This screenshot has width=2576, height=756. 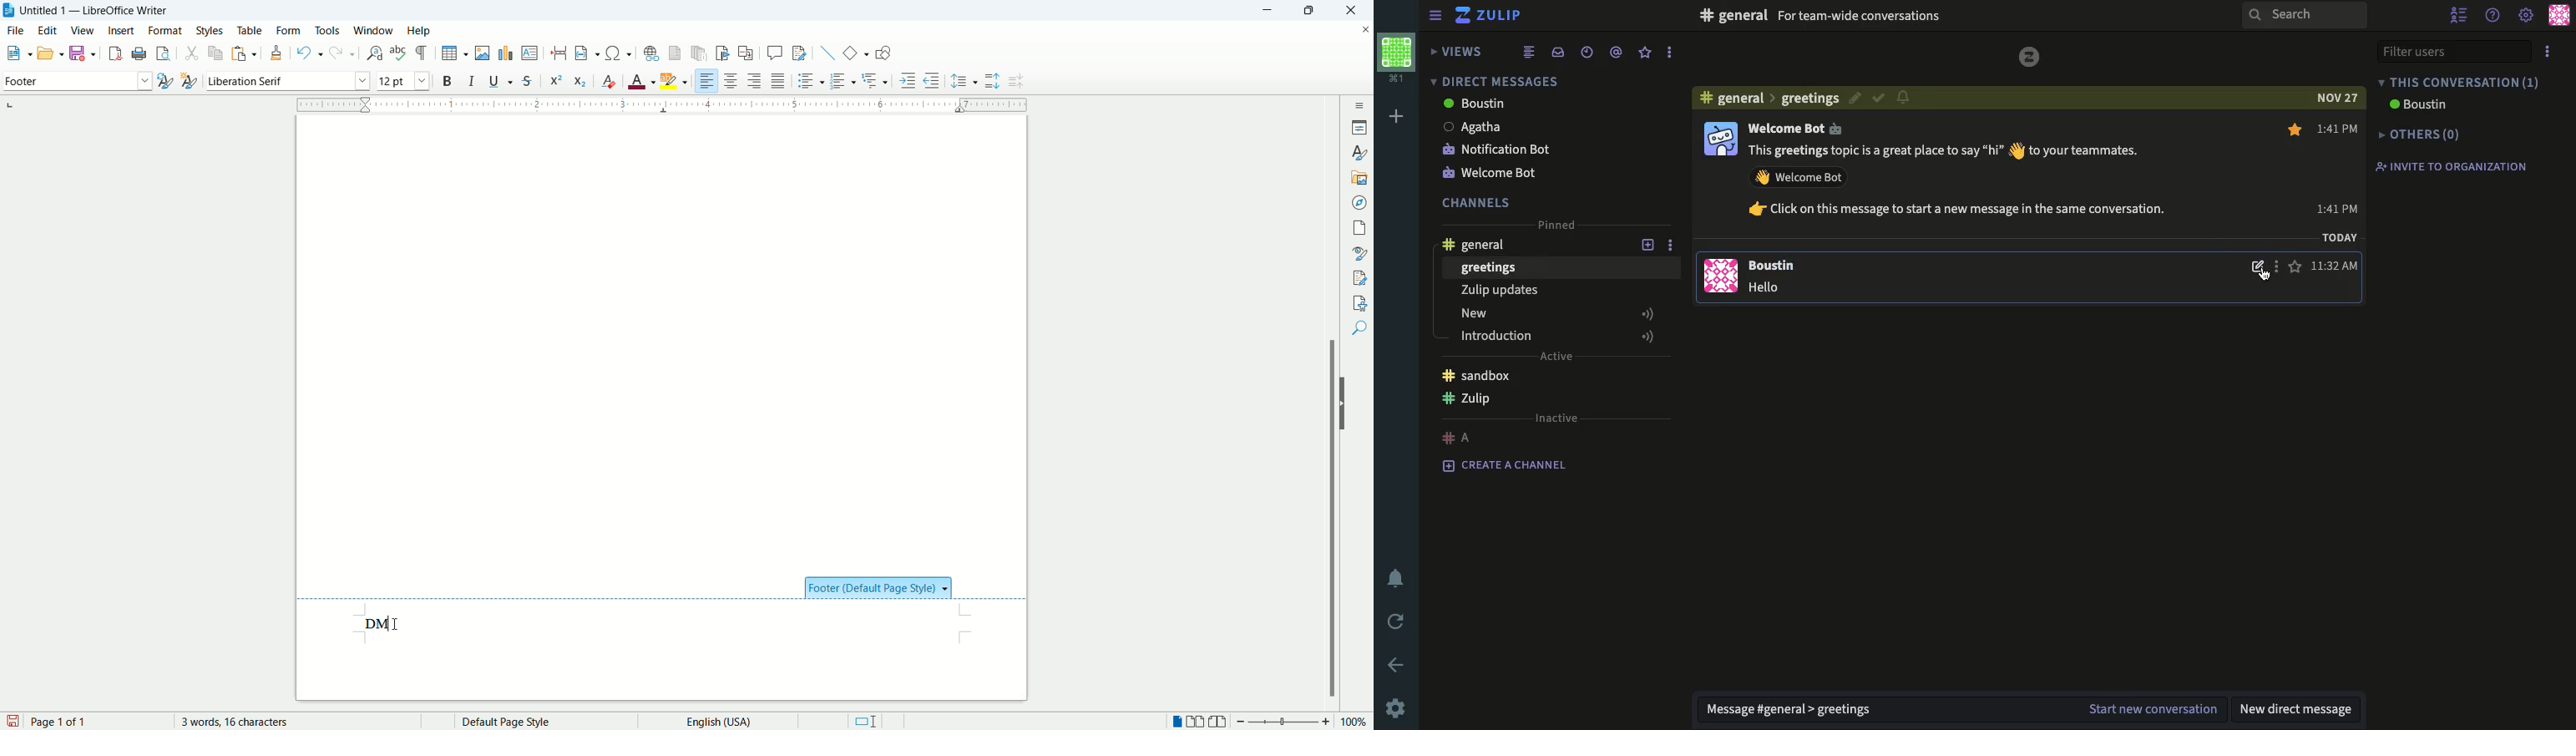 What do you see at coordinates (1511, 466) in the screenshot?
I see `create a channel` at bounding box center [1511, 466].